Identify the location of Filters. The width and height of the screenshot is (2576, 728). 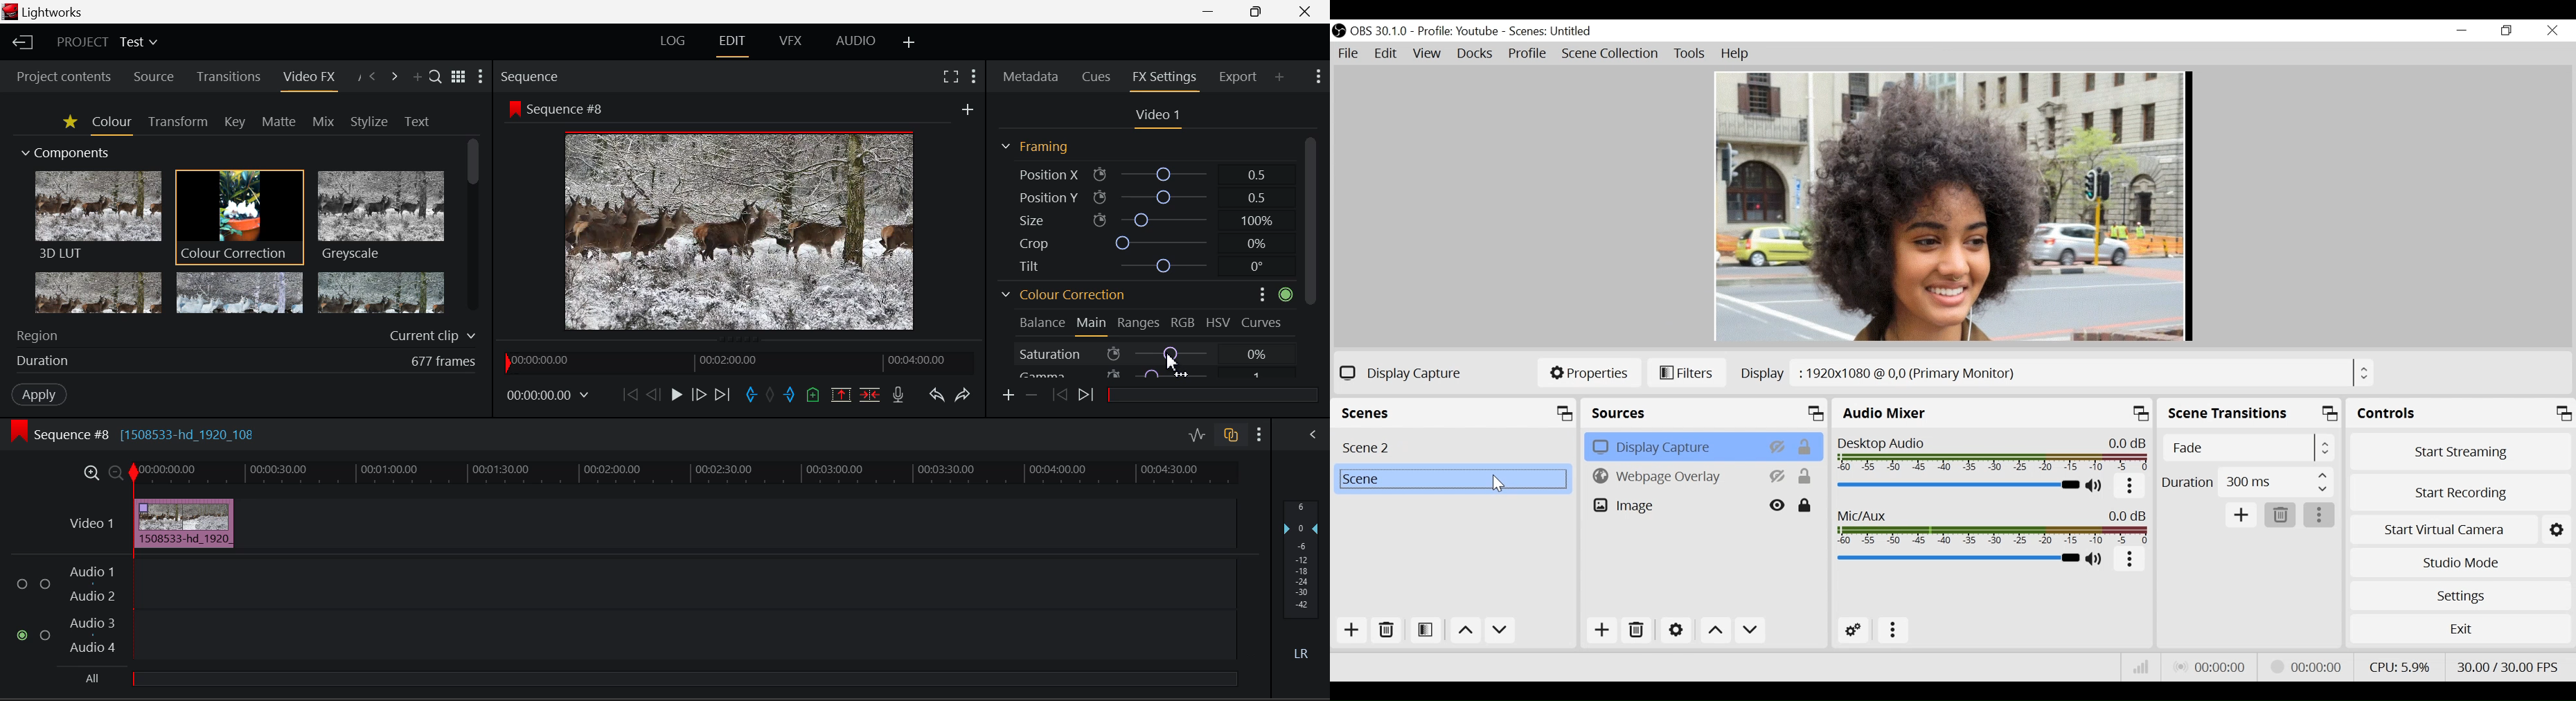
(1689, 373).